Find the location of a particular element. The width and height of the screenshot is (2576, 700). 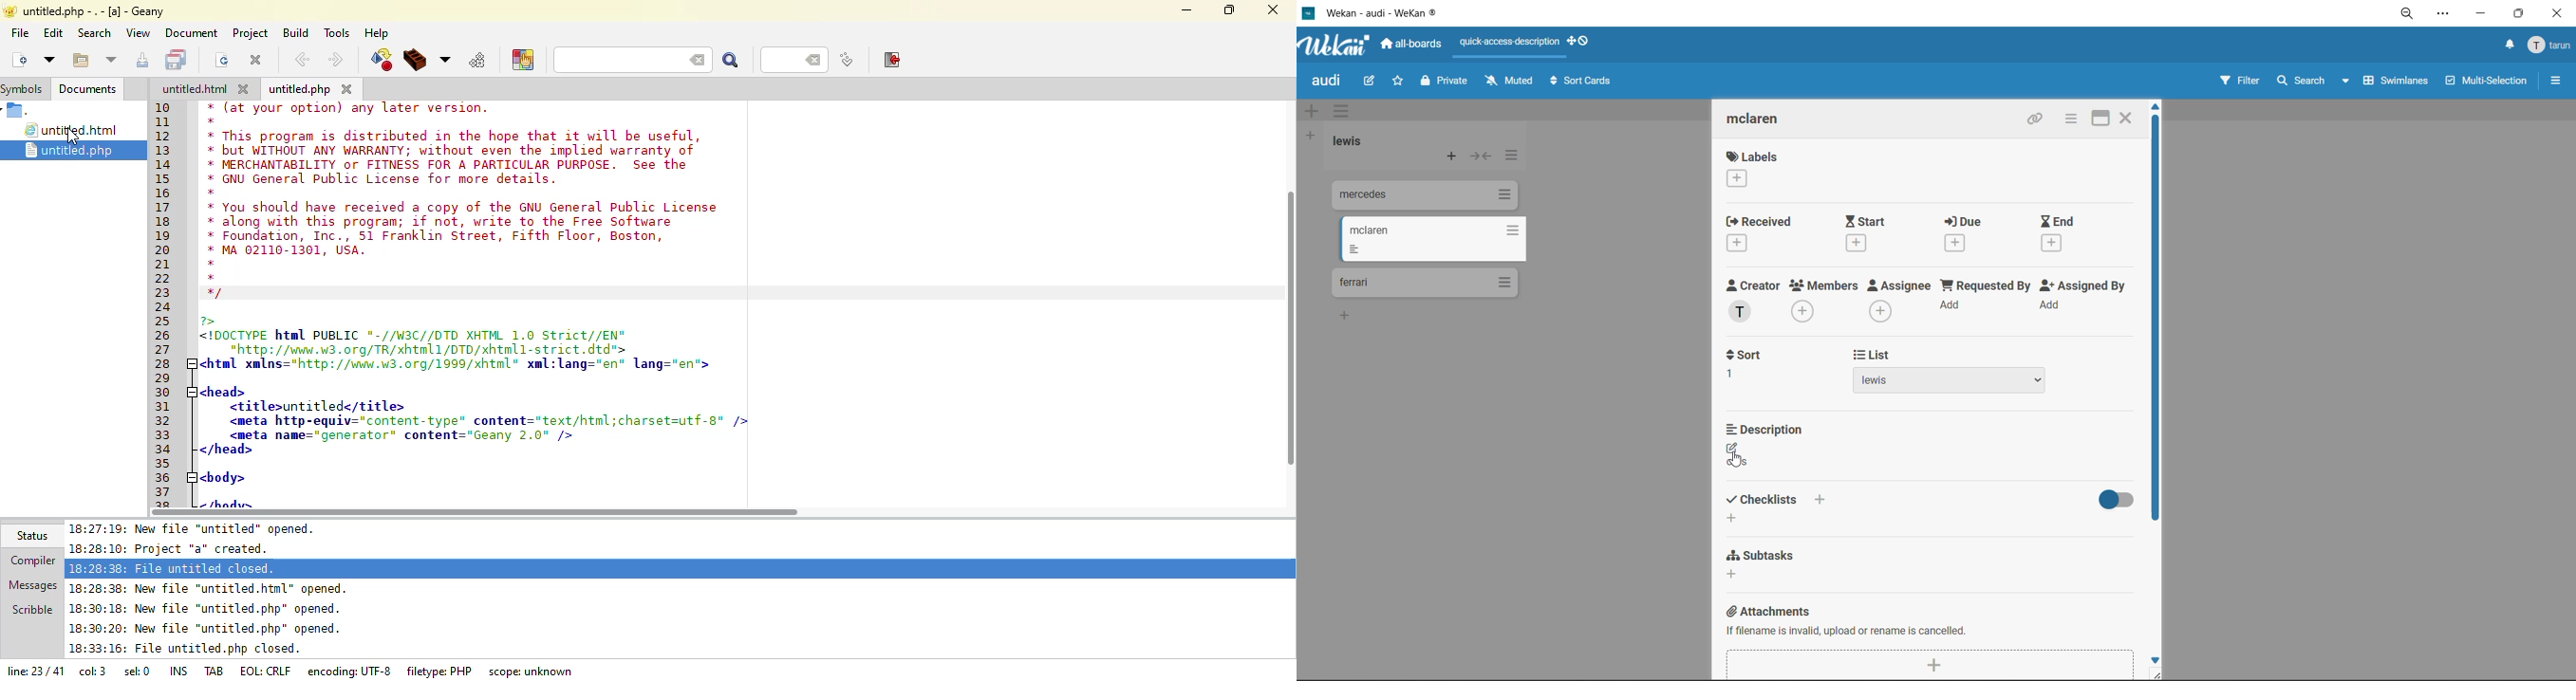

scroll bar is located at coordinates (1289, 330).